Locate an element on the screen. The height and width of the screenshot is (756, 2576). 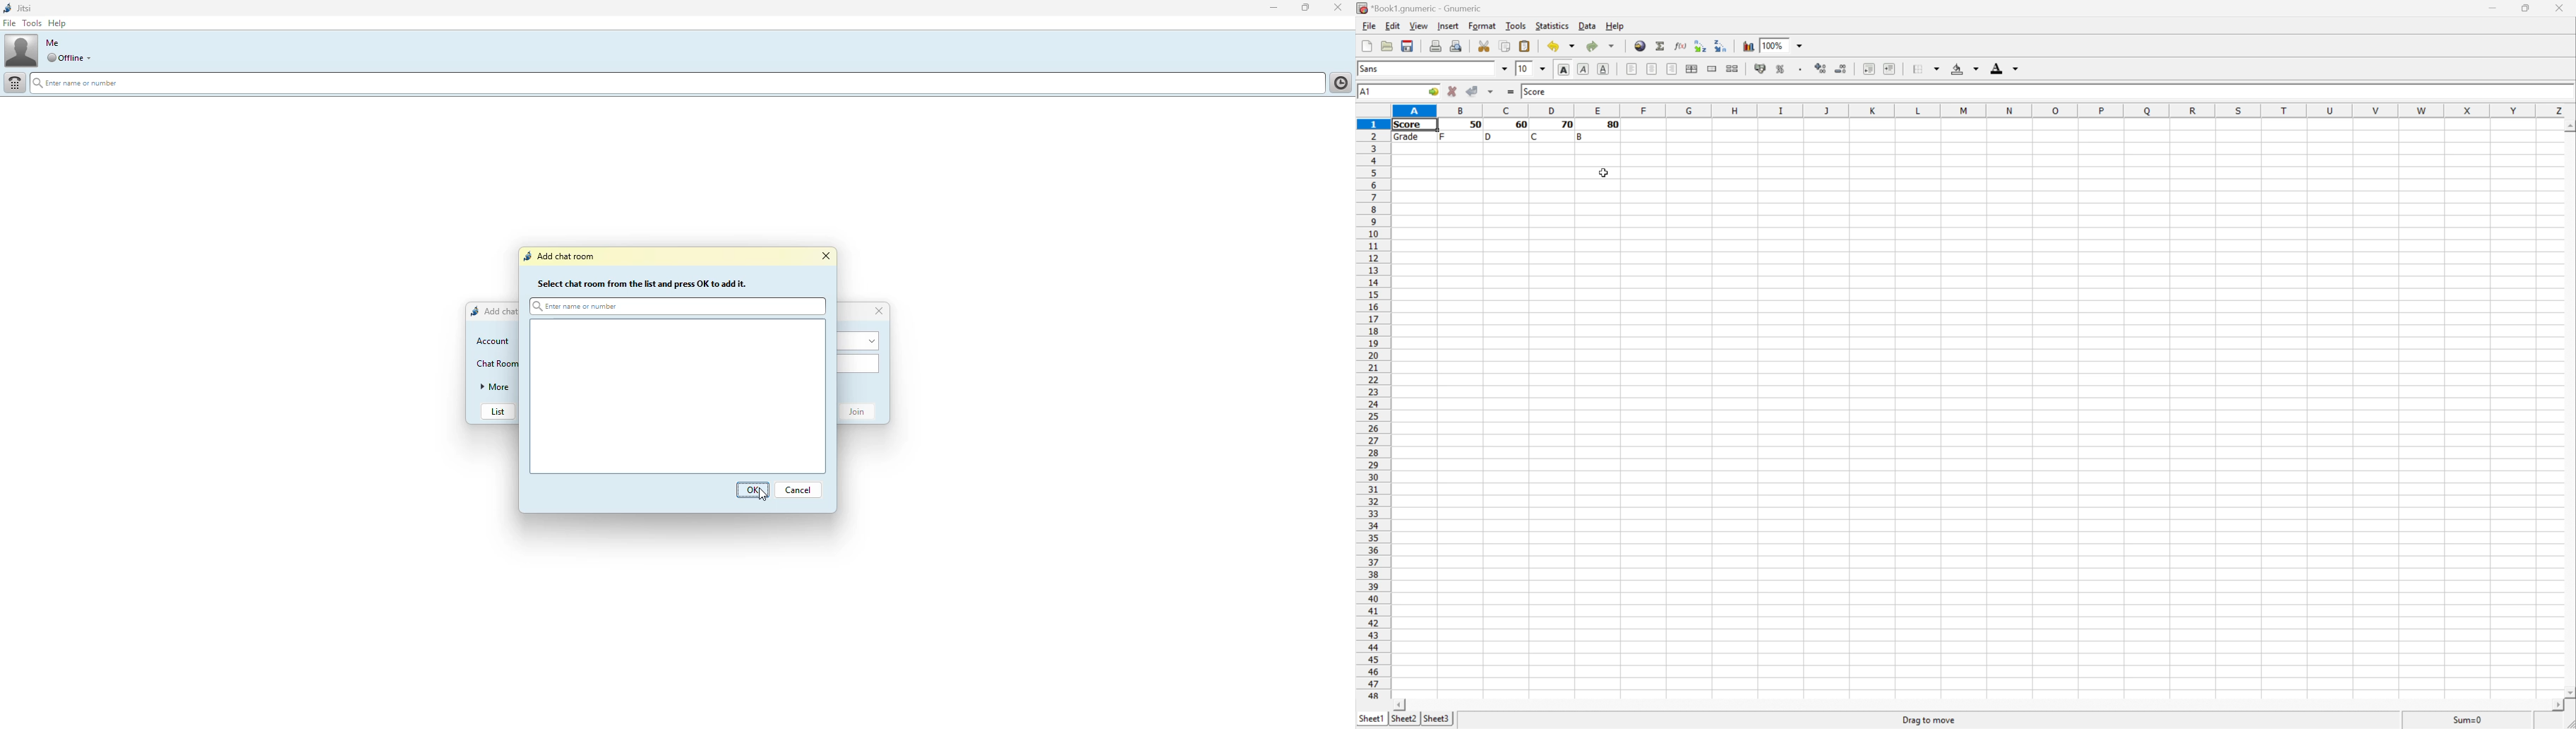
Drop Down is located at coordinates (1502, 69).